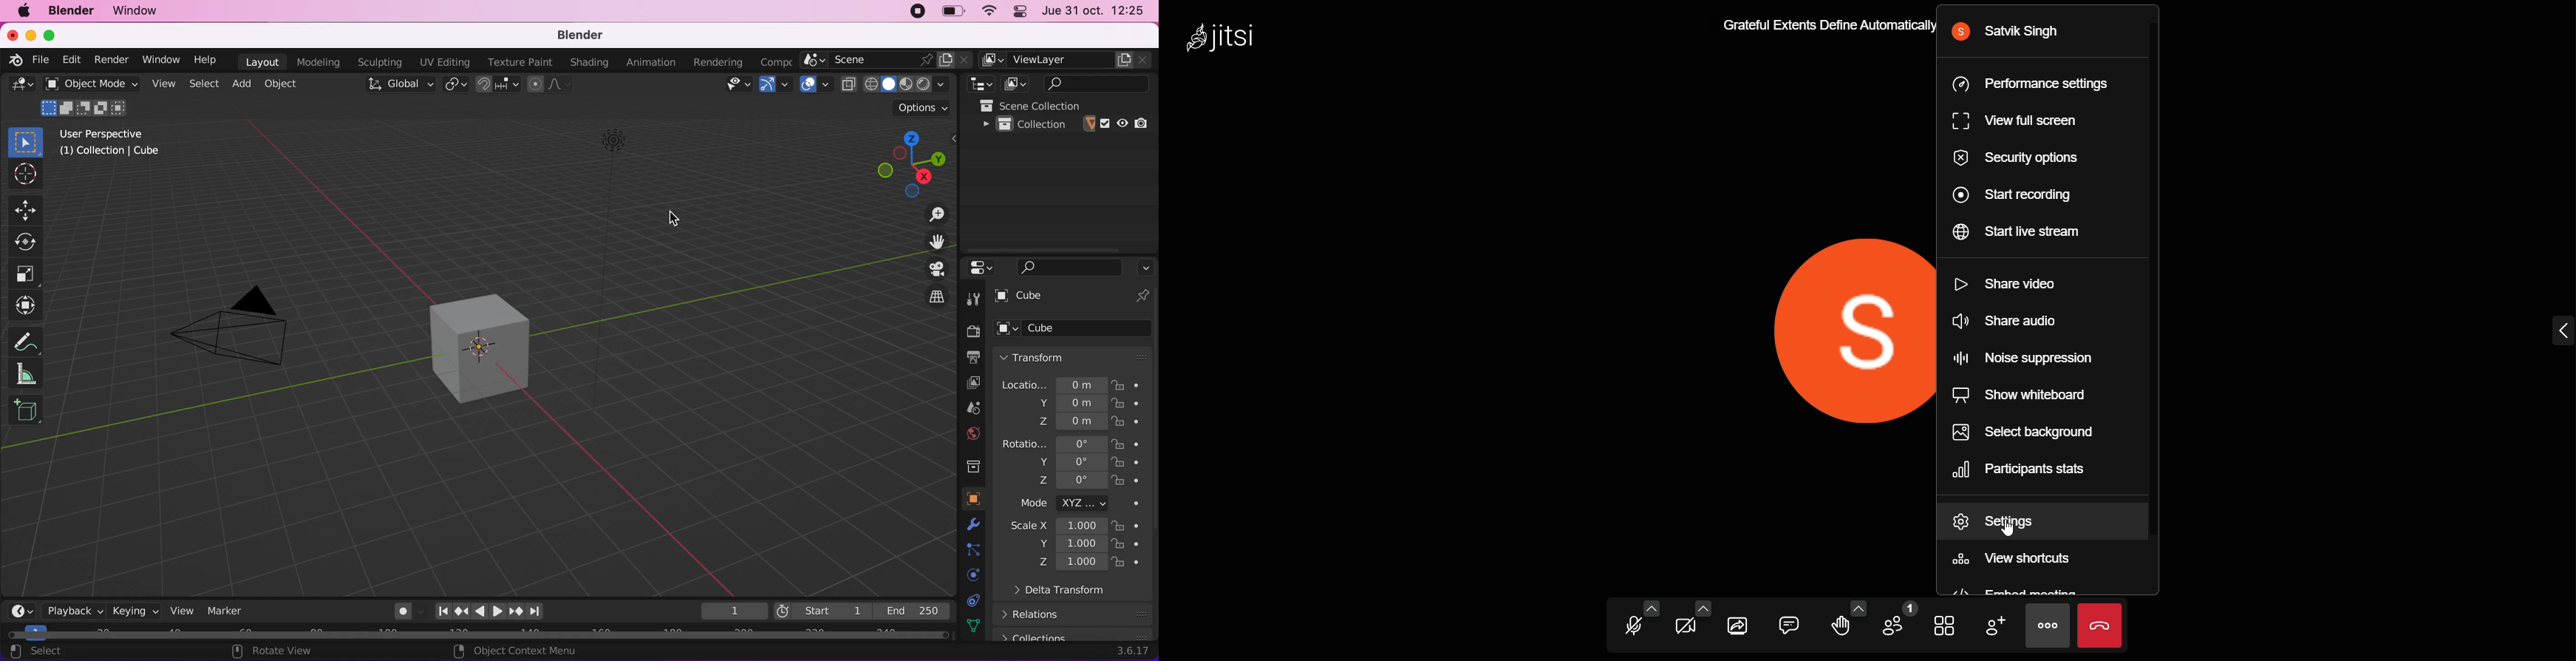 This screenshot has width=2576, height=672. What do you see at coordinates (1737, 627) in the screenshot?
I see `screen share` at bounding box center [1737, 627].